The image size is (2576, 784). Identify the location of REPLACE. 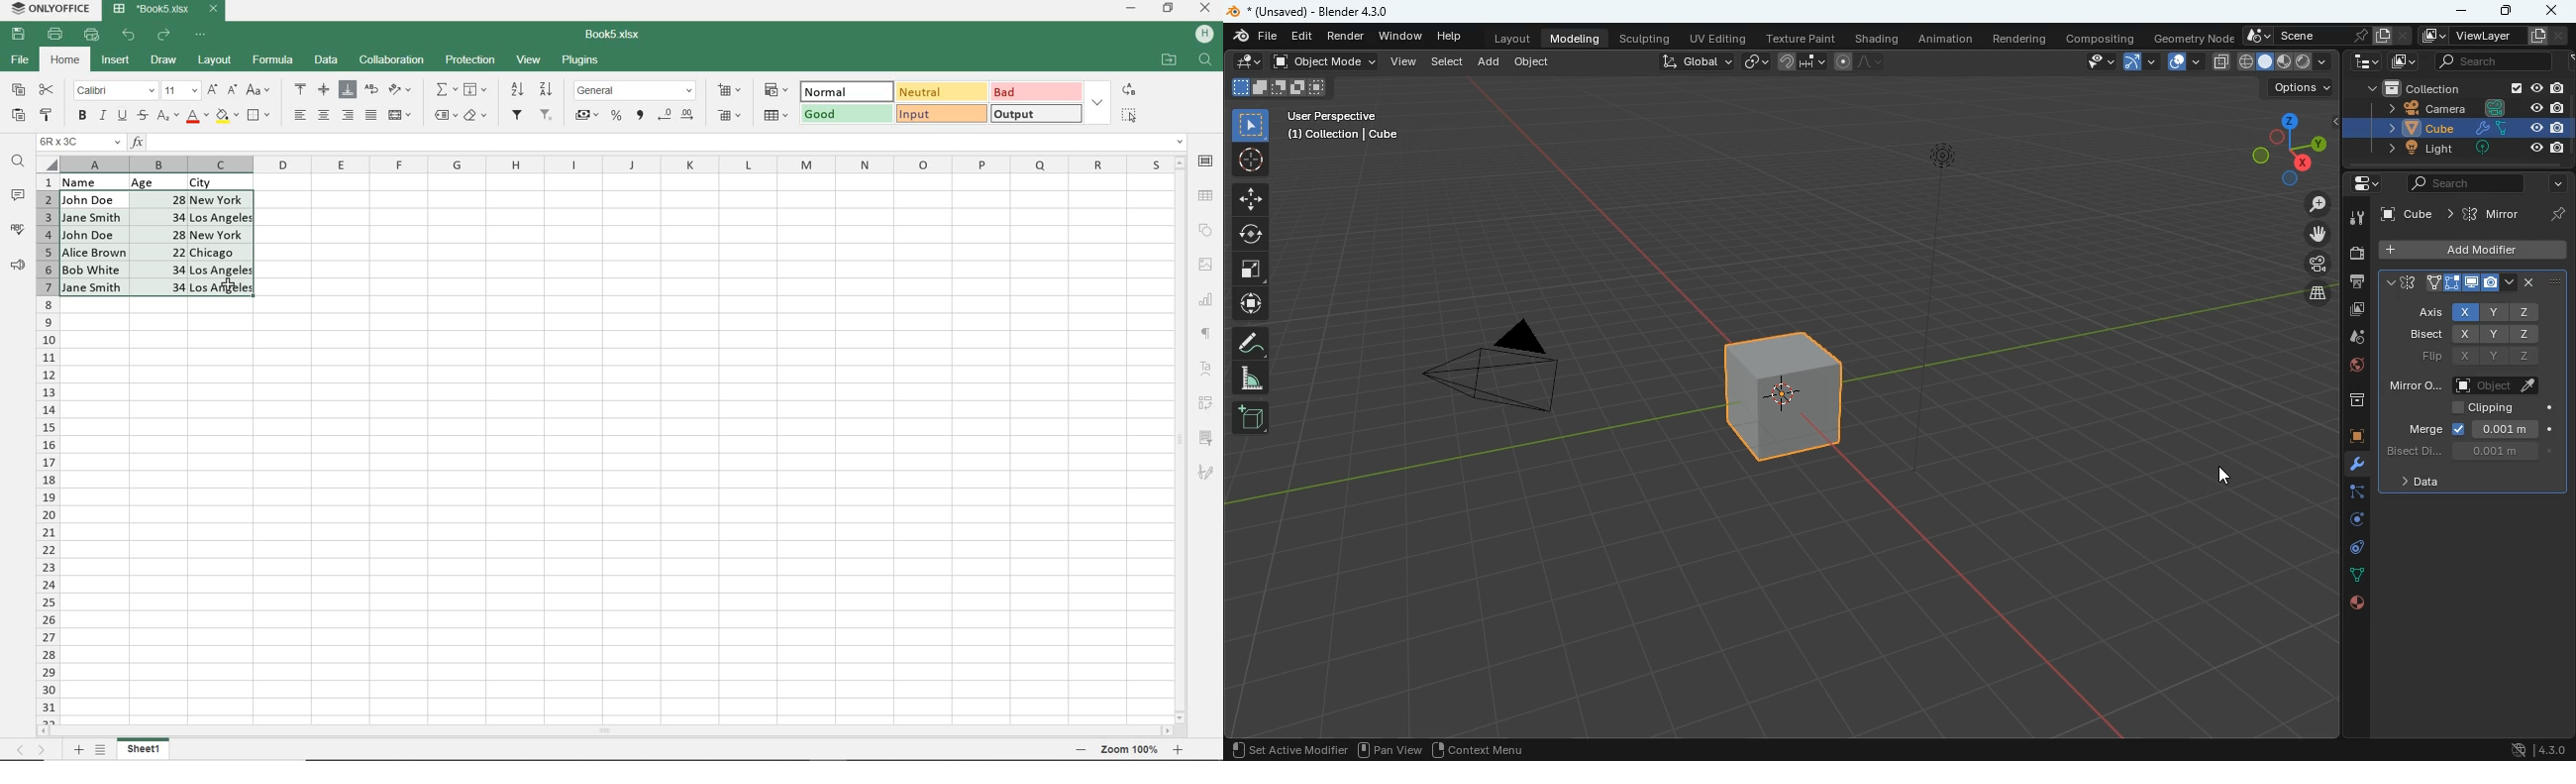
(1129, 89).